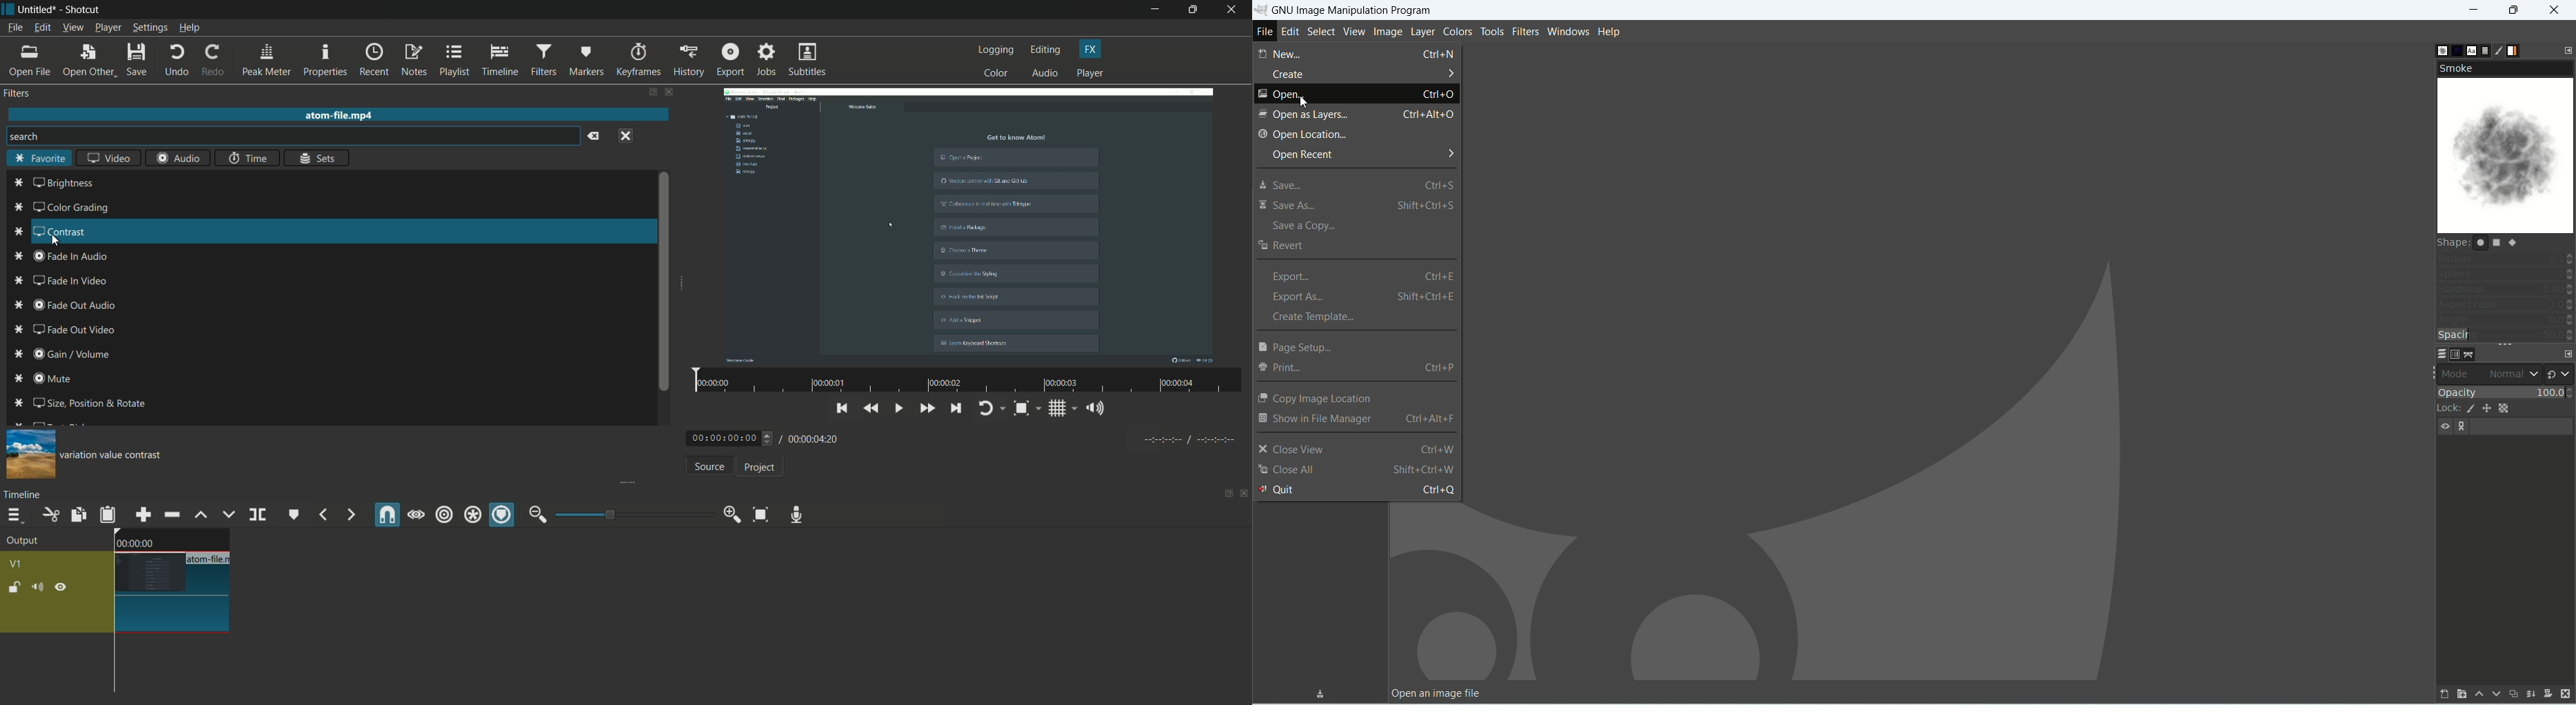  I want to click on sets, so click(318, 157).